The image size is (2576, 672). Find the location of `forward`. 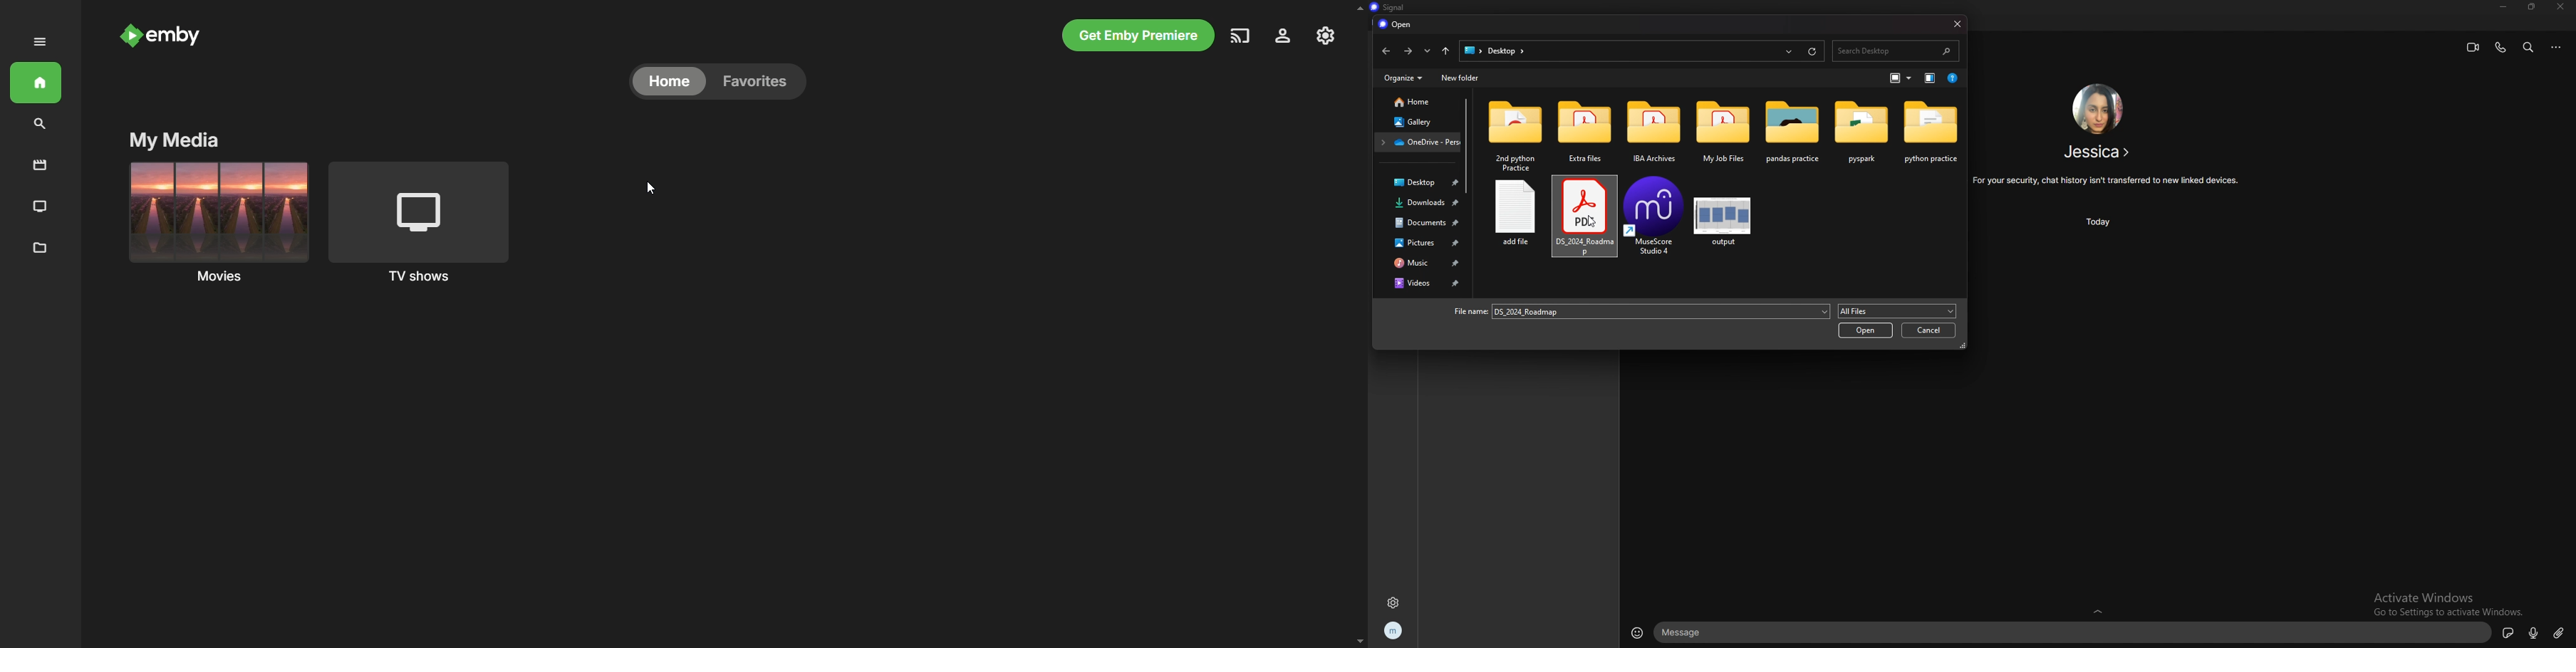

forward is located at coordinates (1408, 52).